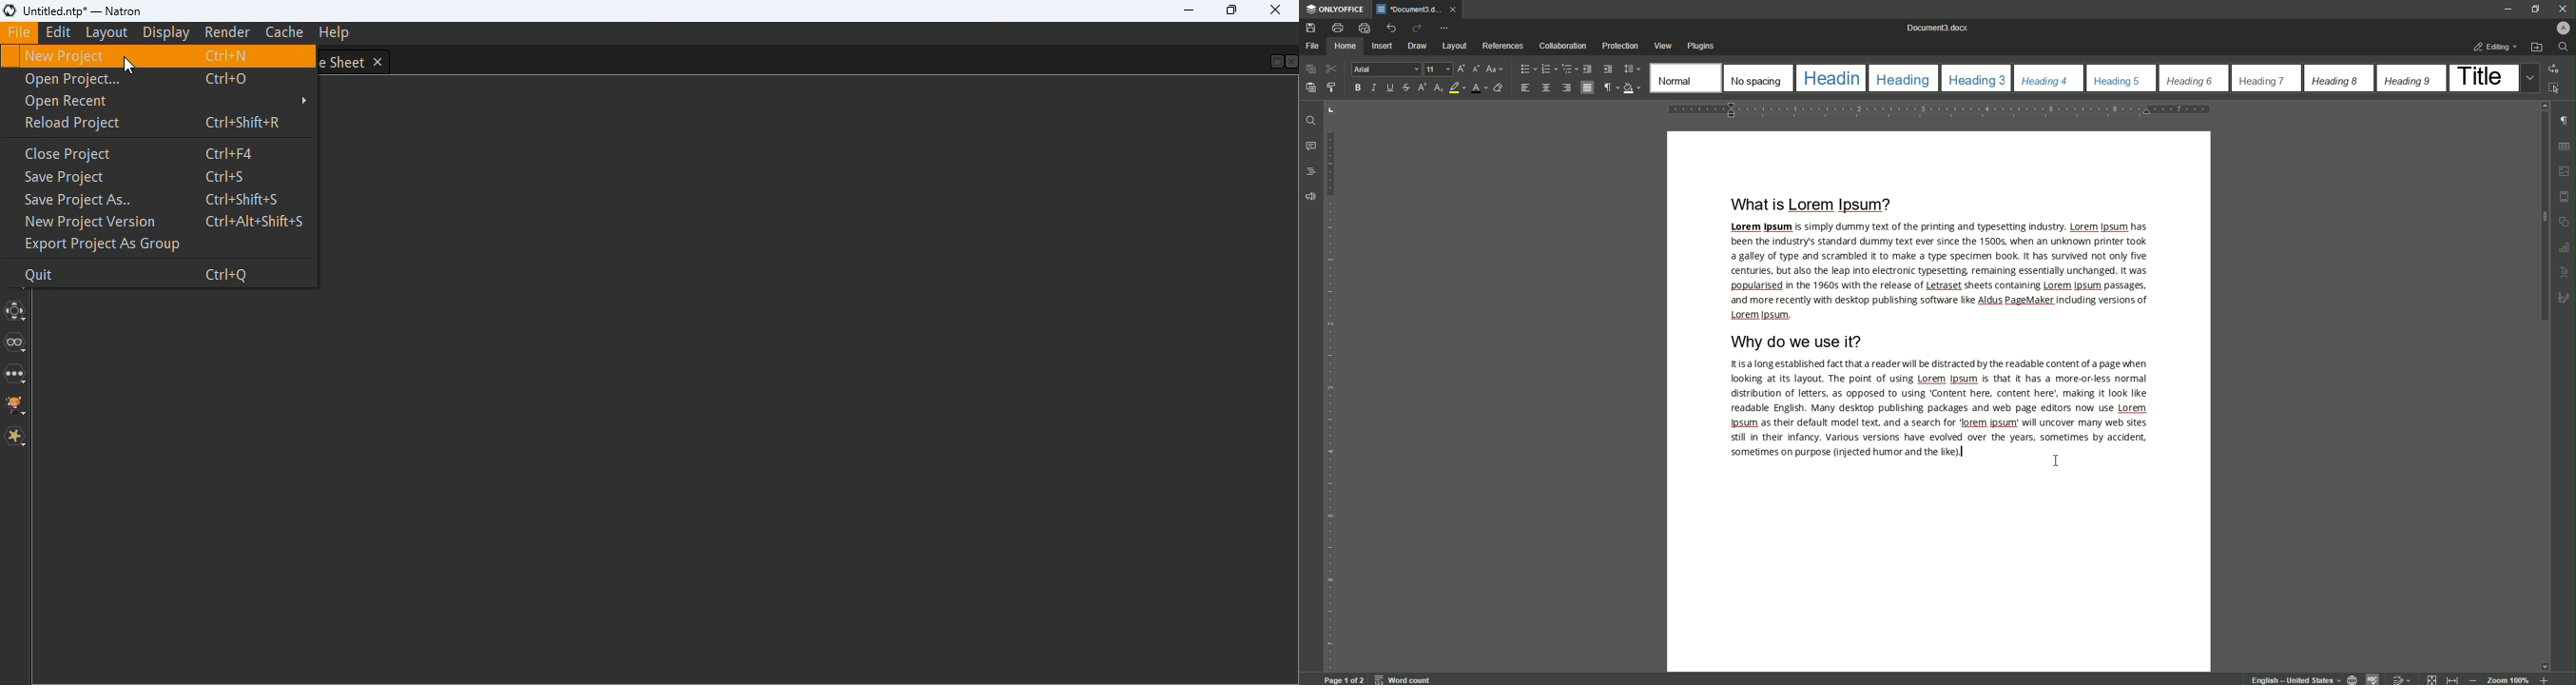 The image size is (2576, 700). I want to click on Why DO We Use It?, so click(1802, 342).